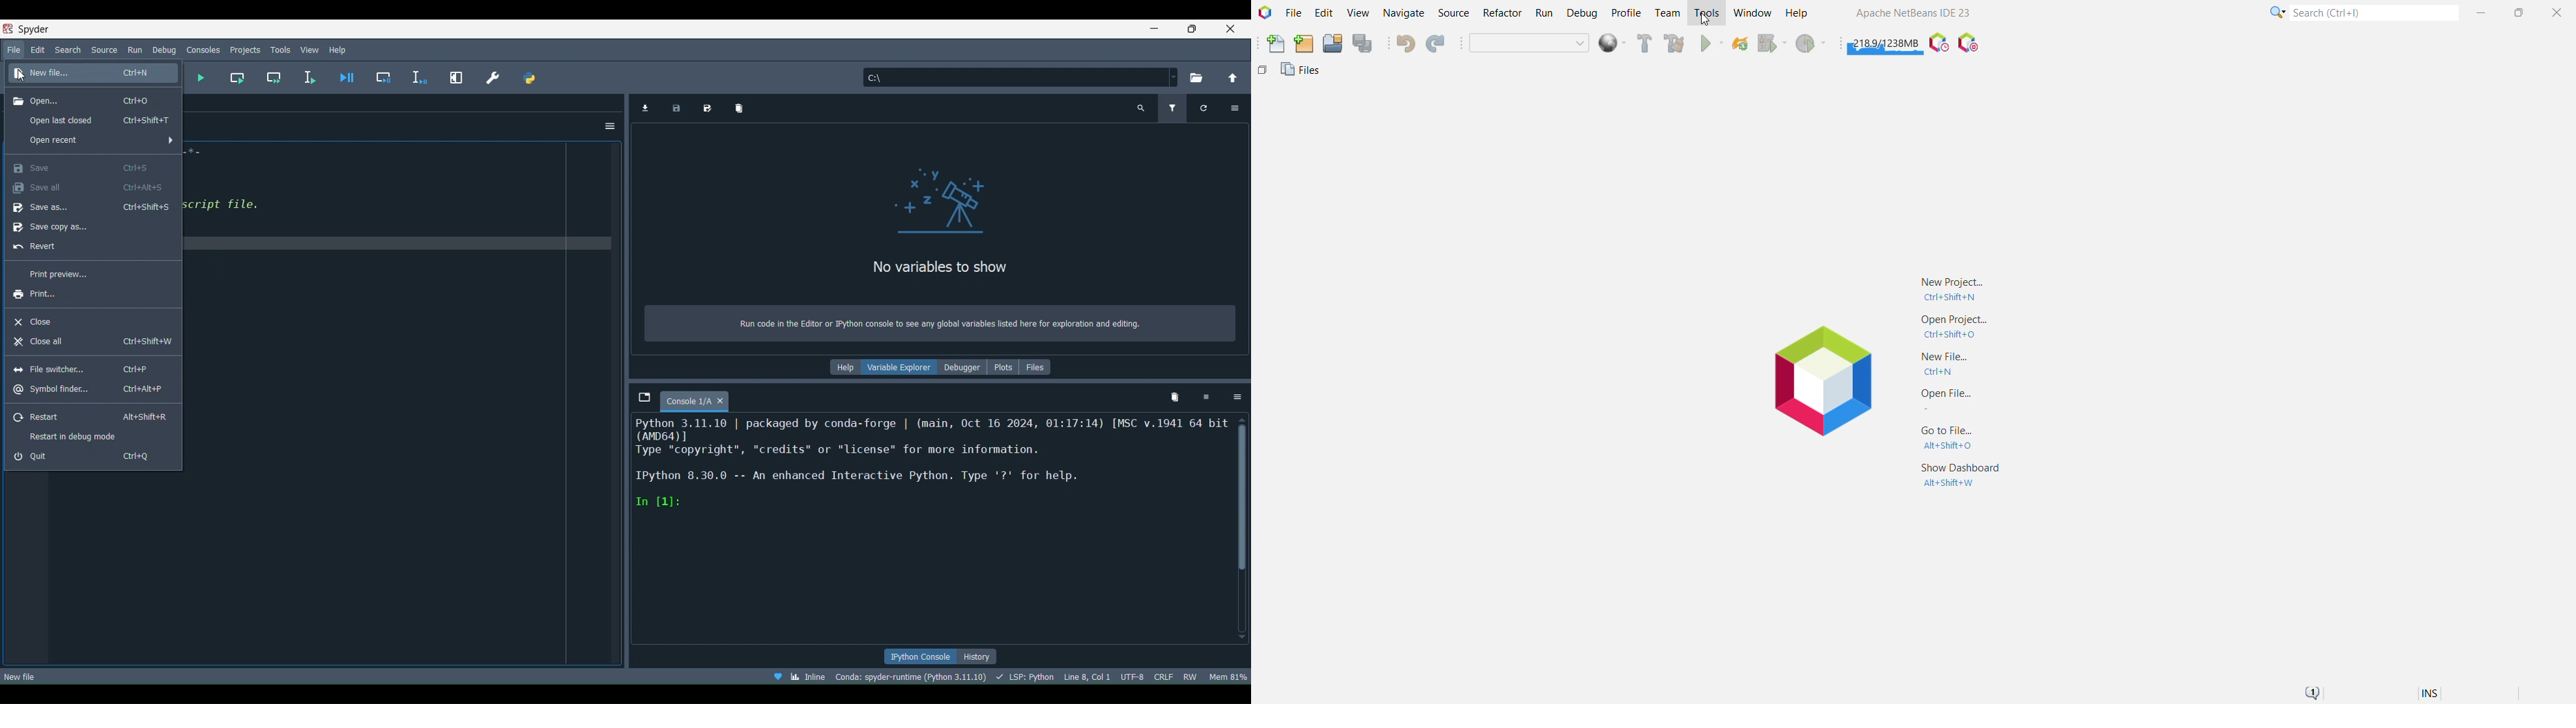 This screenshot has width=2576, height=728. What do you see at coordinates (1189, 676) in the screenshot?
I see `File permissions` at bounding box center [1189, 676].